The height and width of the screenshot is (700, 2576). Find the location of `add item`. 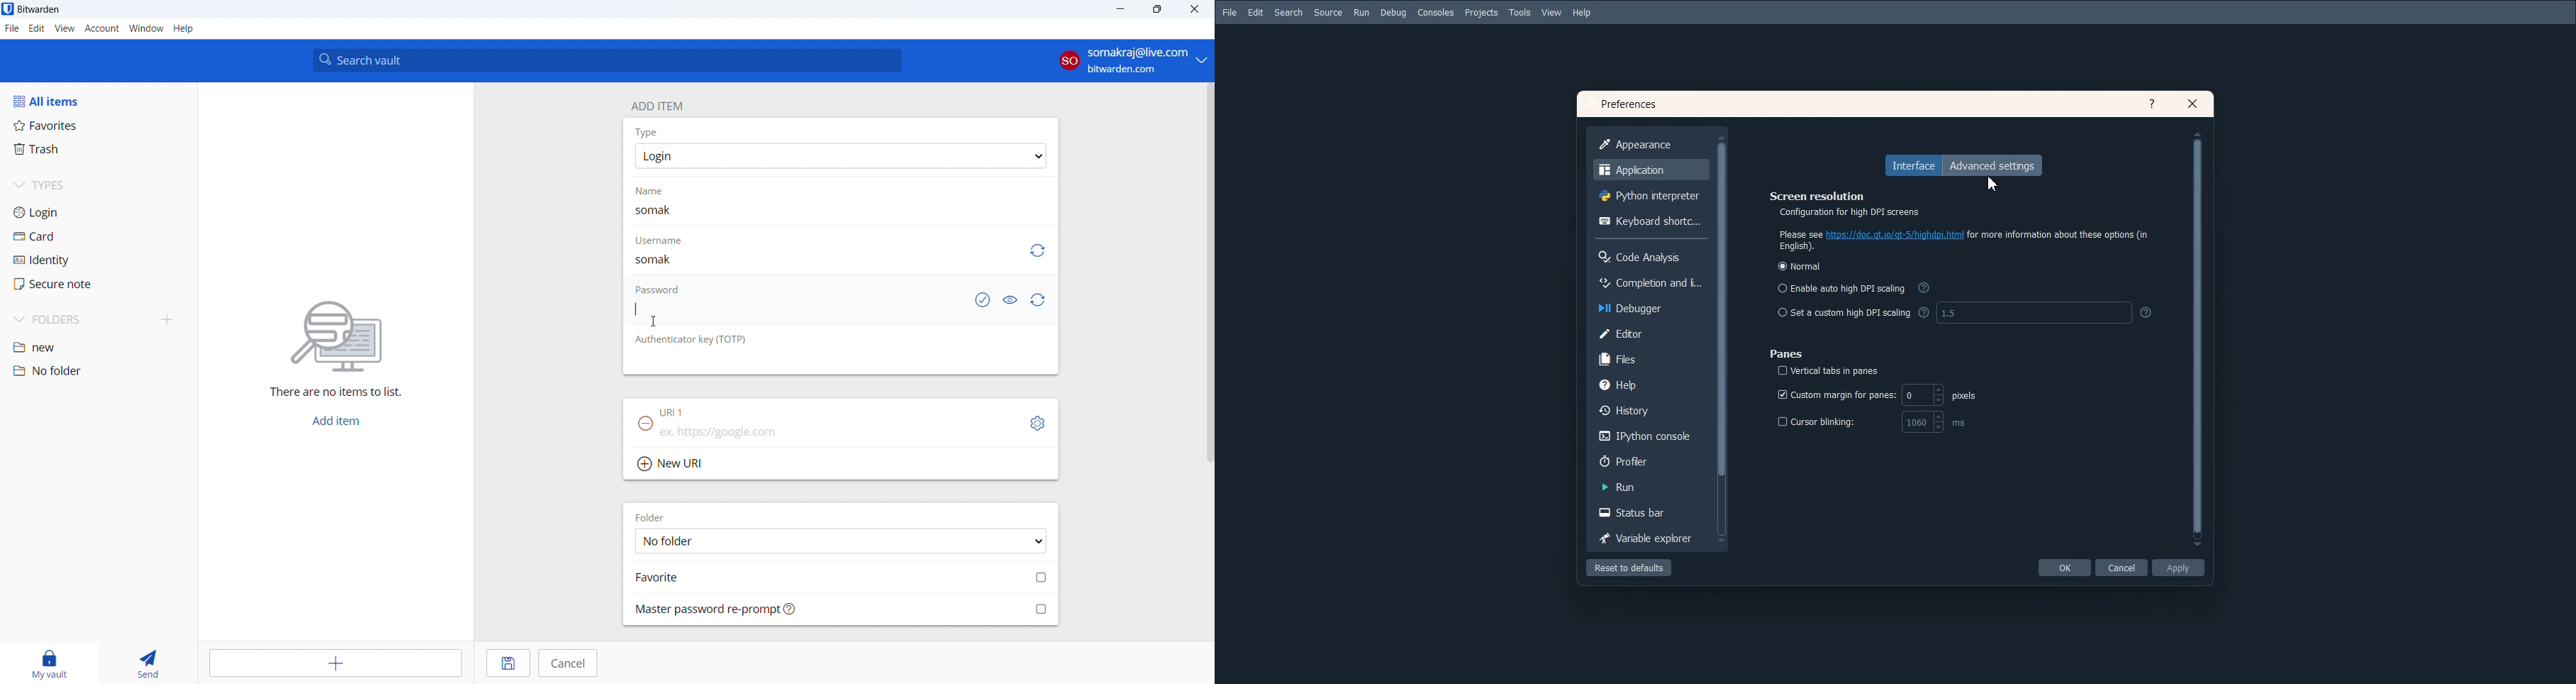

add item is located at coordinates (335, 422).